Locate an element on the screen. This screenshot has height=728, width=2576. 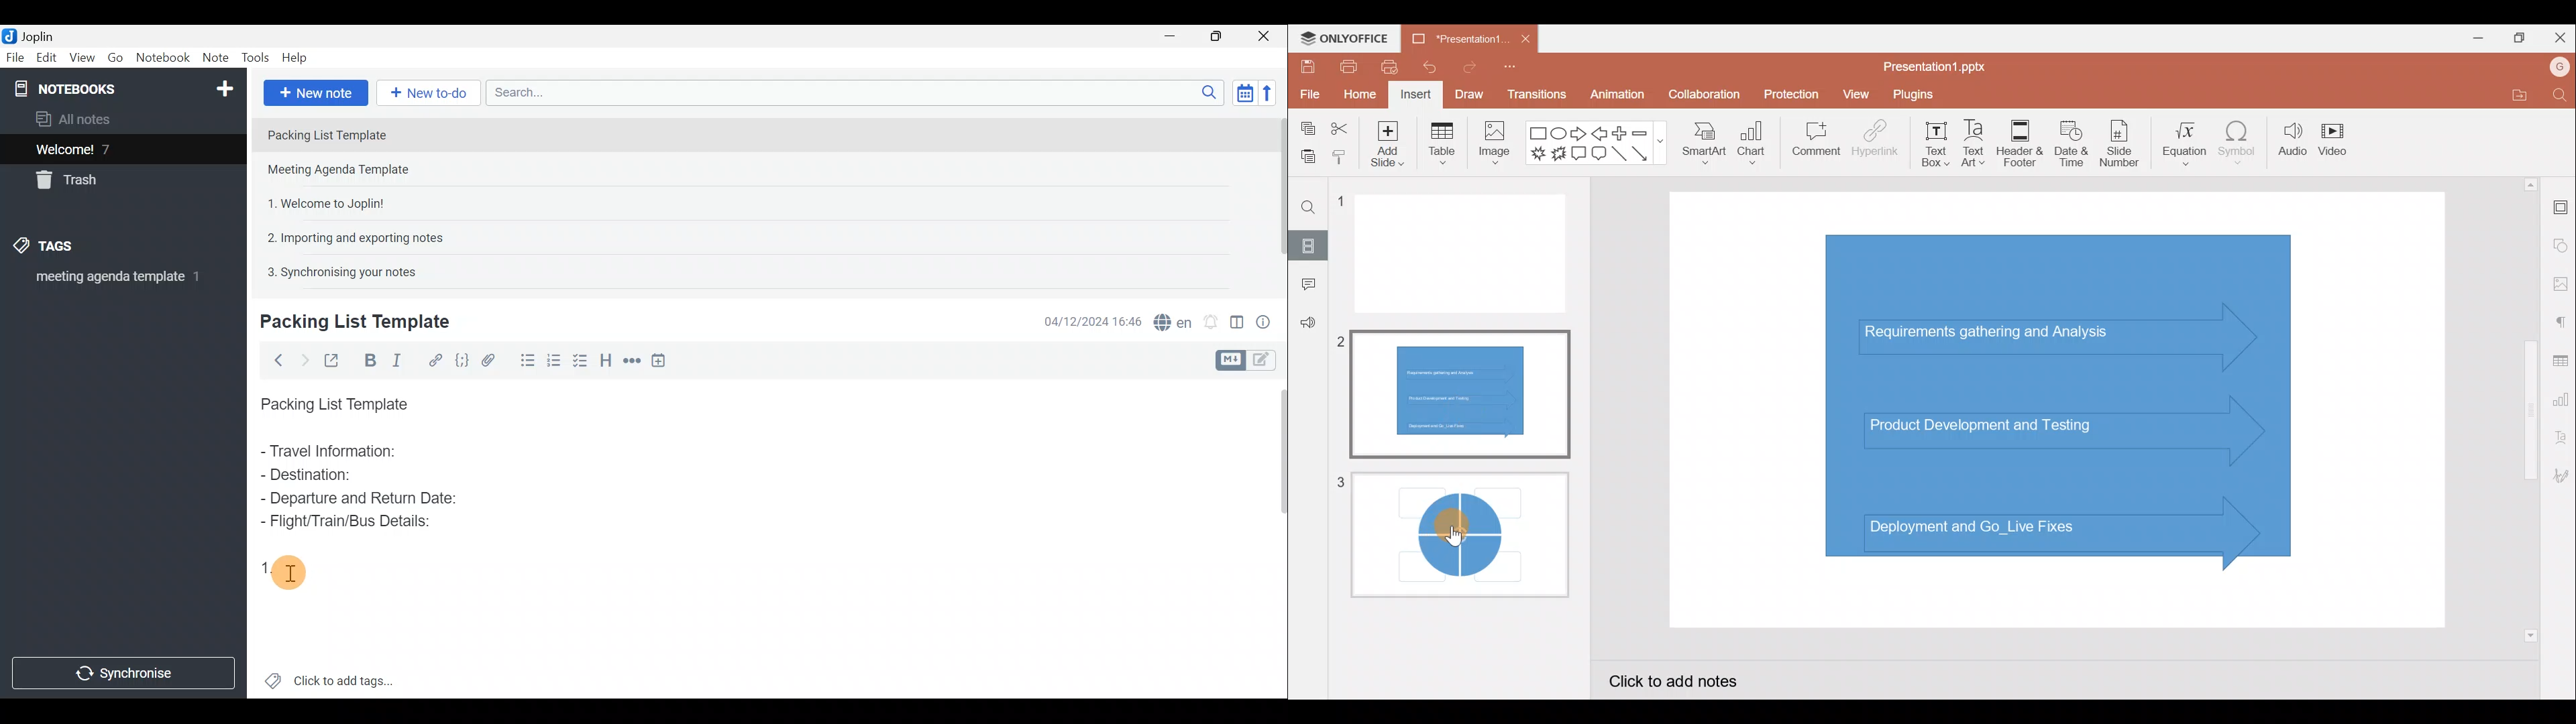
Cut is located at coordinates (1339, 125).